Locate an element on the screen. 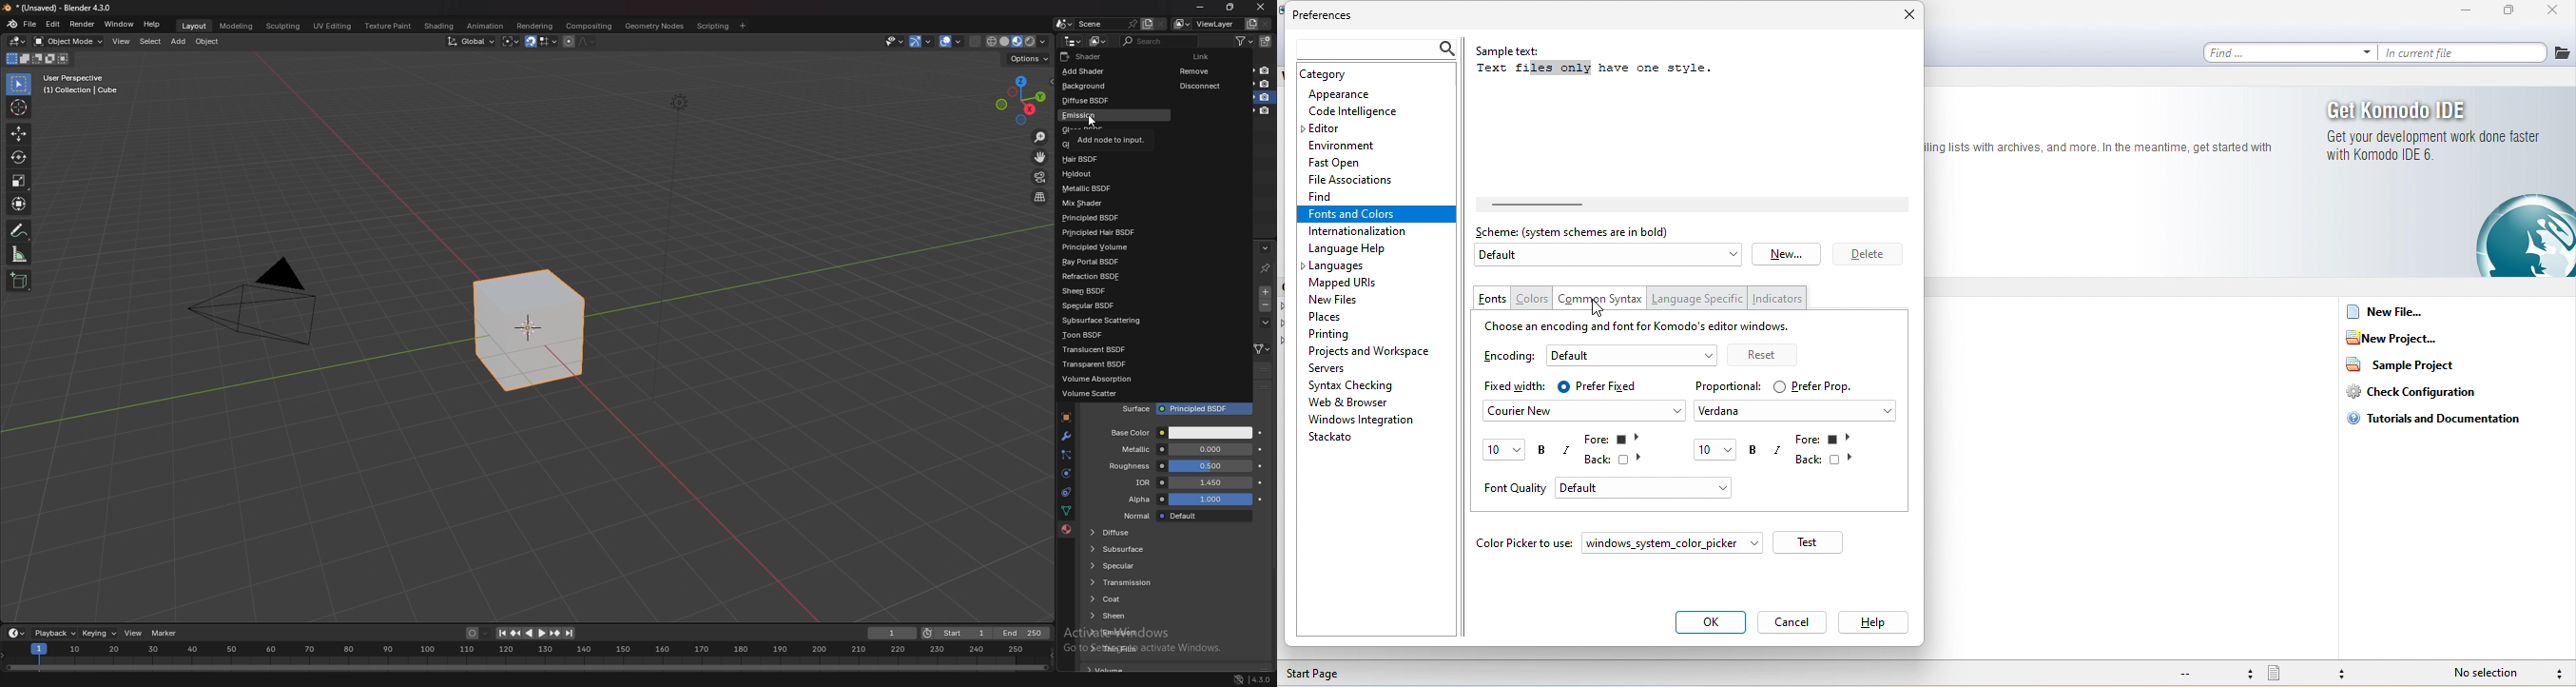 The height and width of the screenshot is (700, 2576). roughness is located at coordinates (1179, 466).